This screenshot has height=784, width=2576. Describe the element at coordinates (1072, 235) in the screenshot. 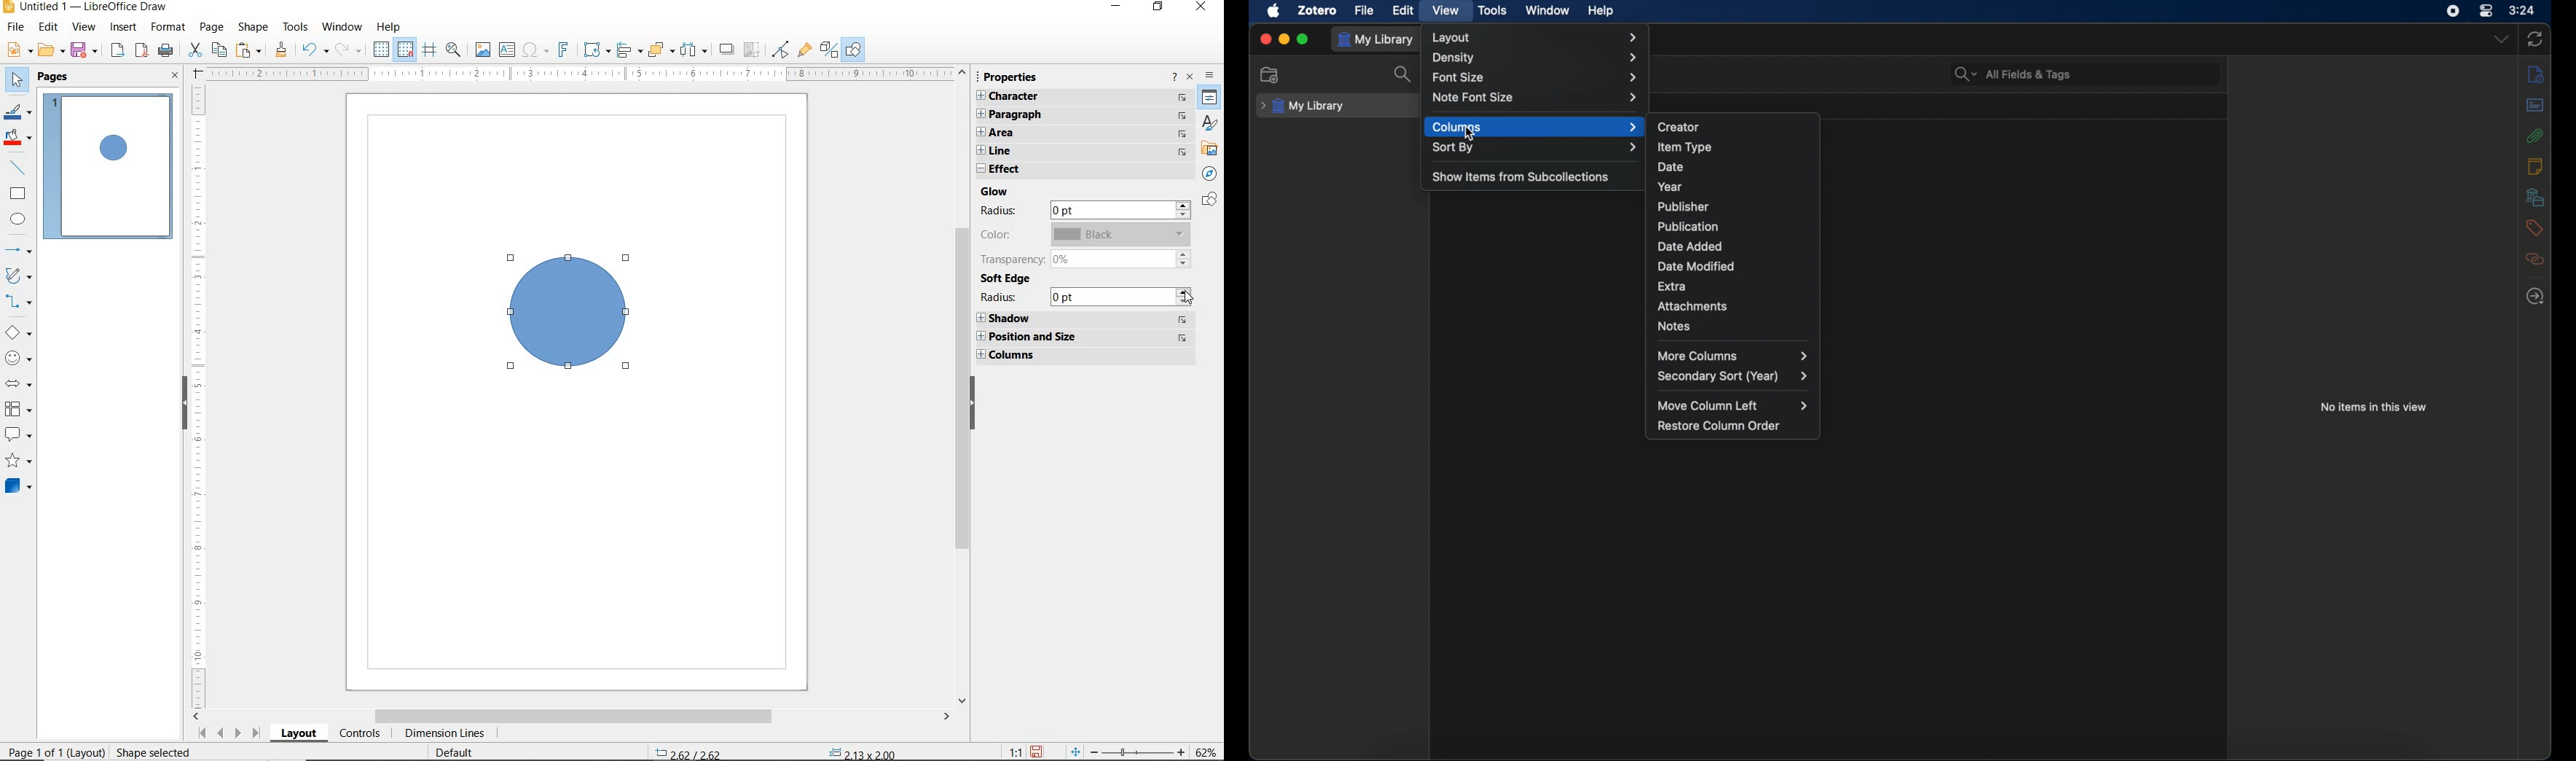

I see `COLOR Black` at that location.